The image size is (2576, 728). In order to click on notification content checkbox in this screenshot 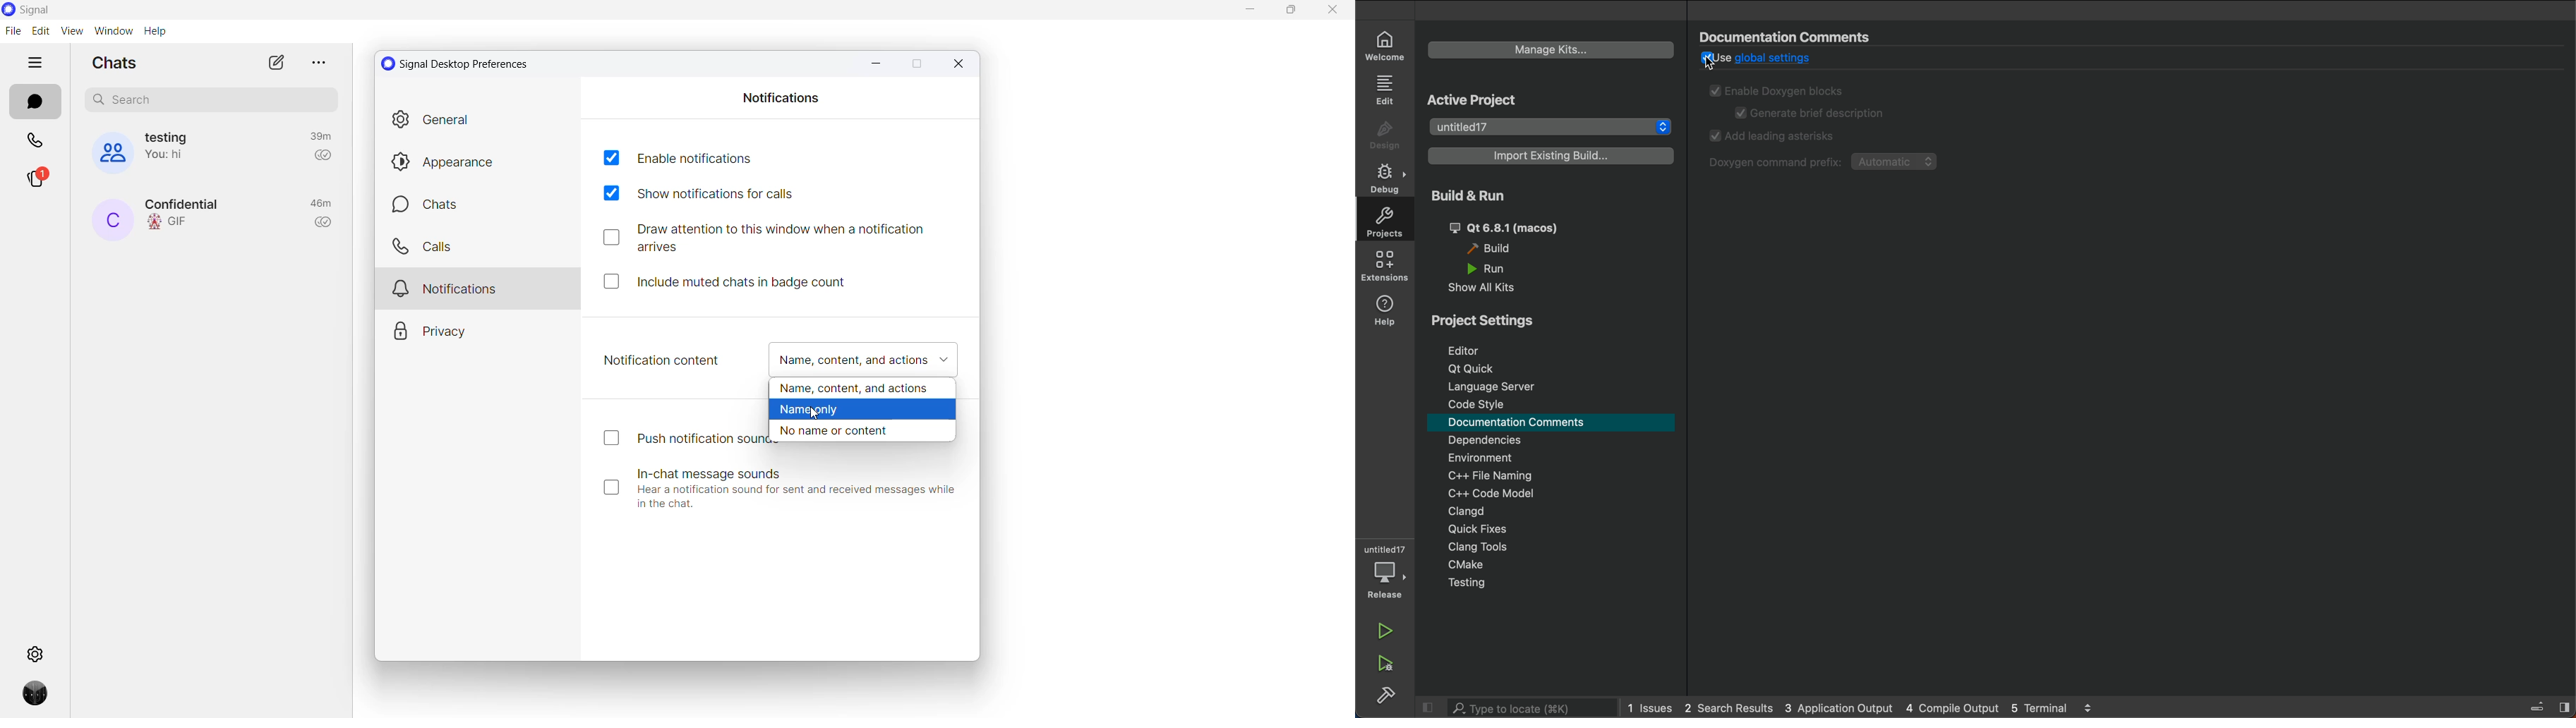, I will do `click(867, 360)`.